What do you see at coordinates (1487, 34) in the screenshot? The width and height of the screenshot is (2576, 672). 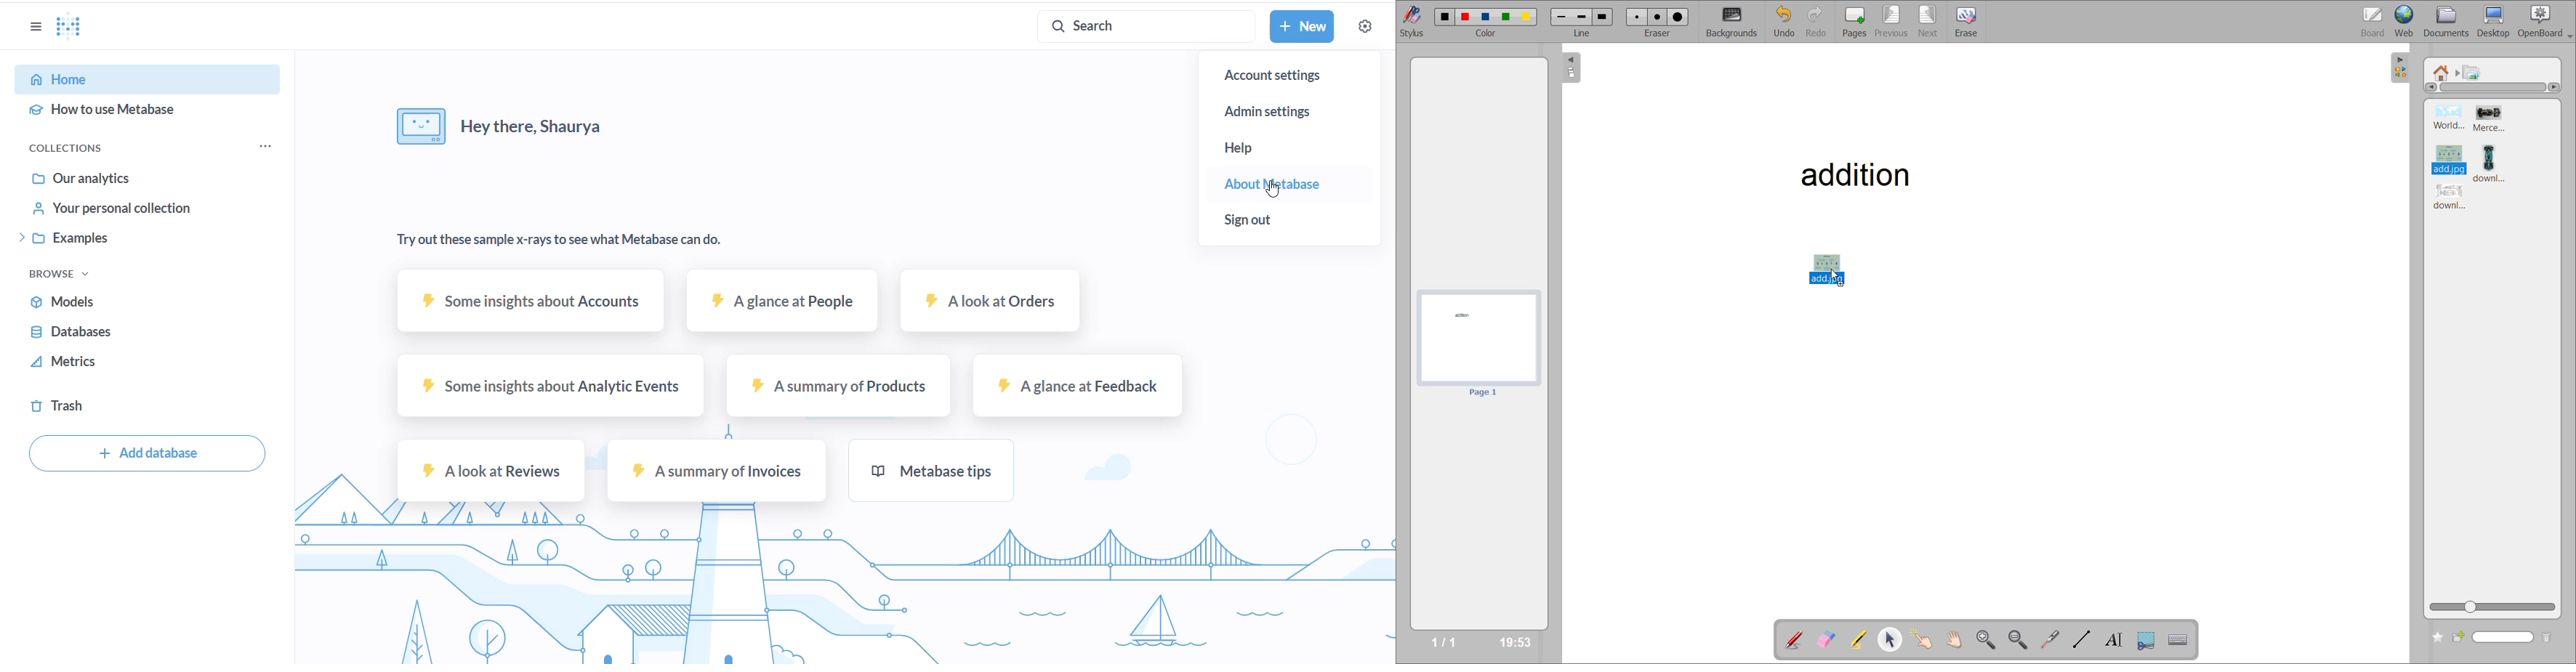 I see `color` at bounding box center [1487, 34].